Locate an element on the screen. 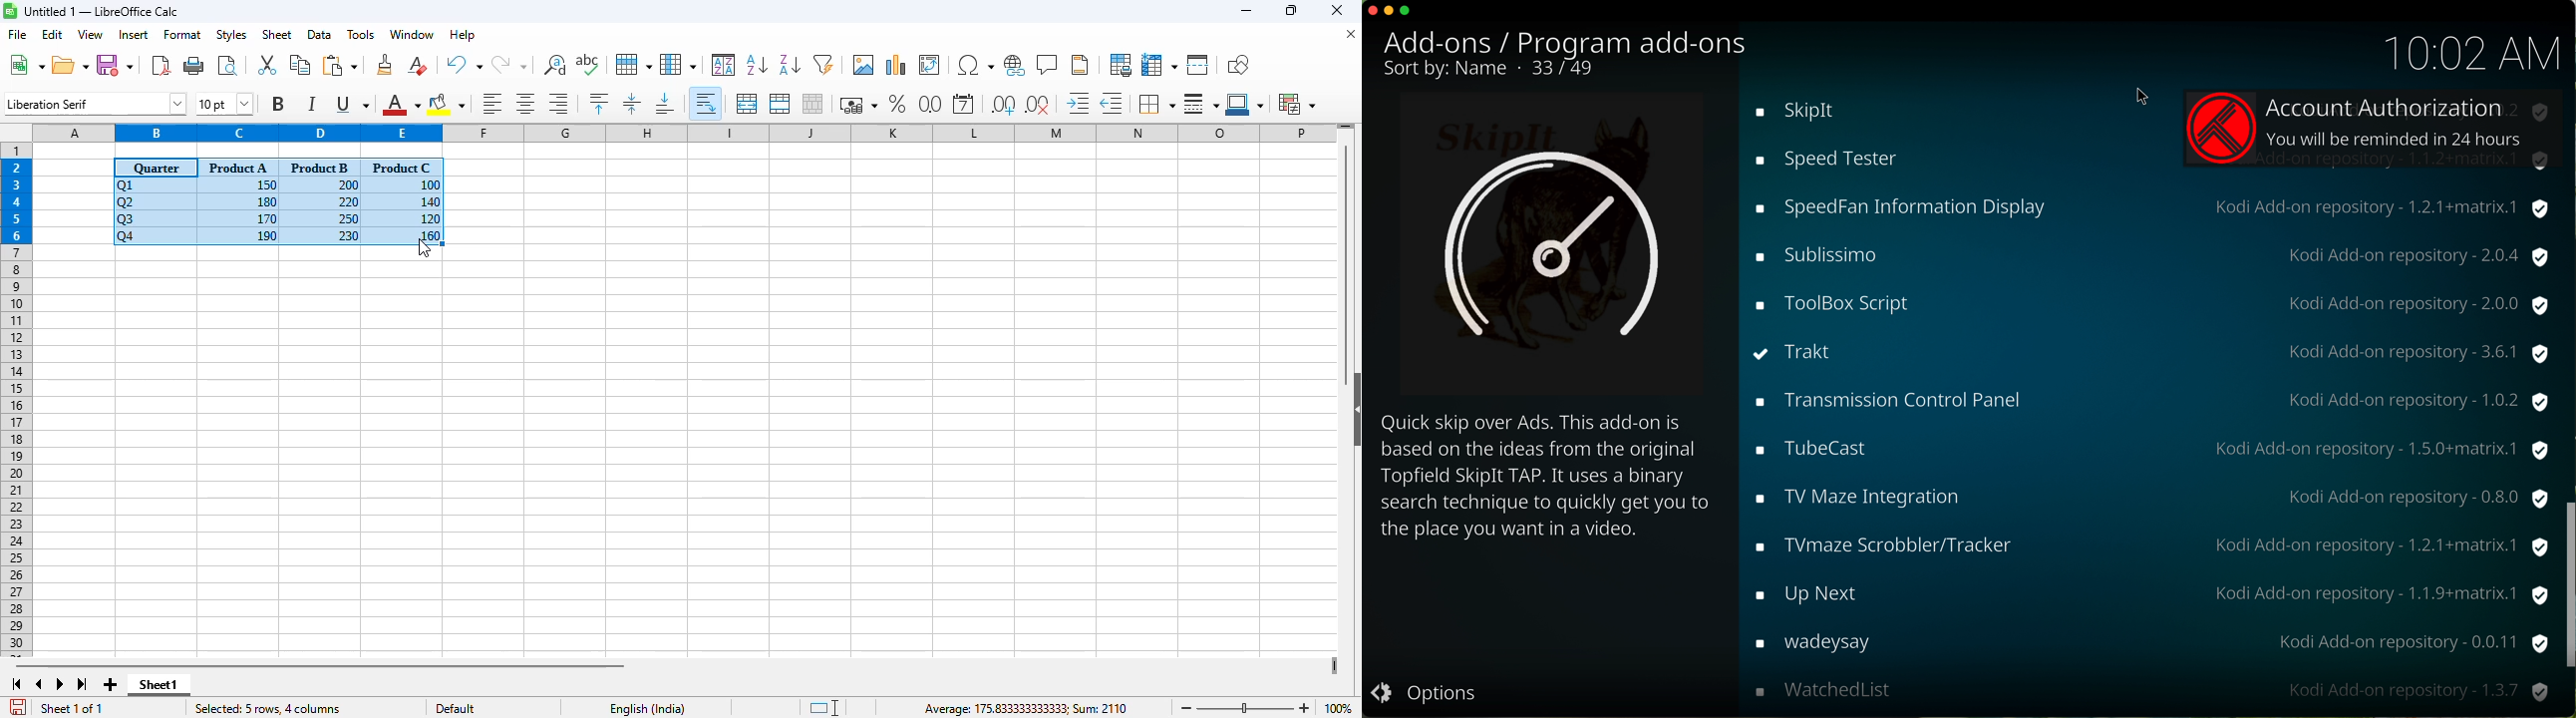 The image size is (2576, 728). vertical scroll bar is located at coordinates (1347, 264).